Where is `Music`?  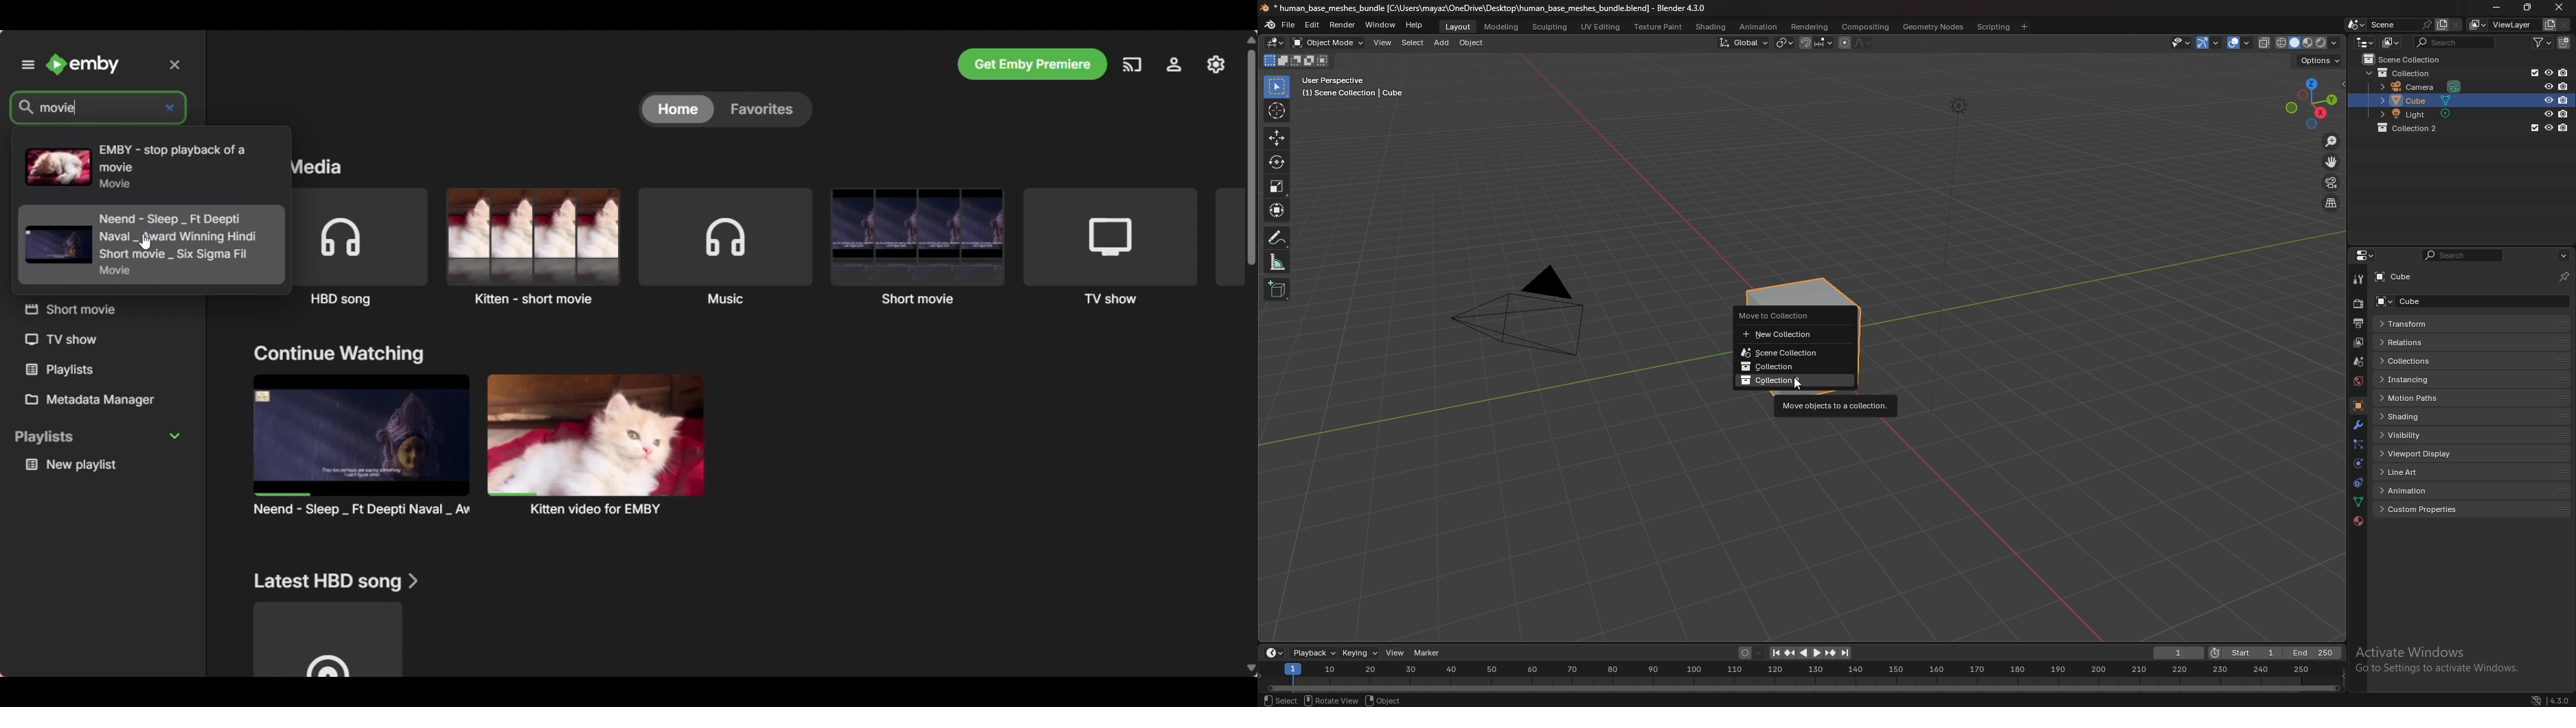
Music is located at coordinates (726, 245).